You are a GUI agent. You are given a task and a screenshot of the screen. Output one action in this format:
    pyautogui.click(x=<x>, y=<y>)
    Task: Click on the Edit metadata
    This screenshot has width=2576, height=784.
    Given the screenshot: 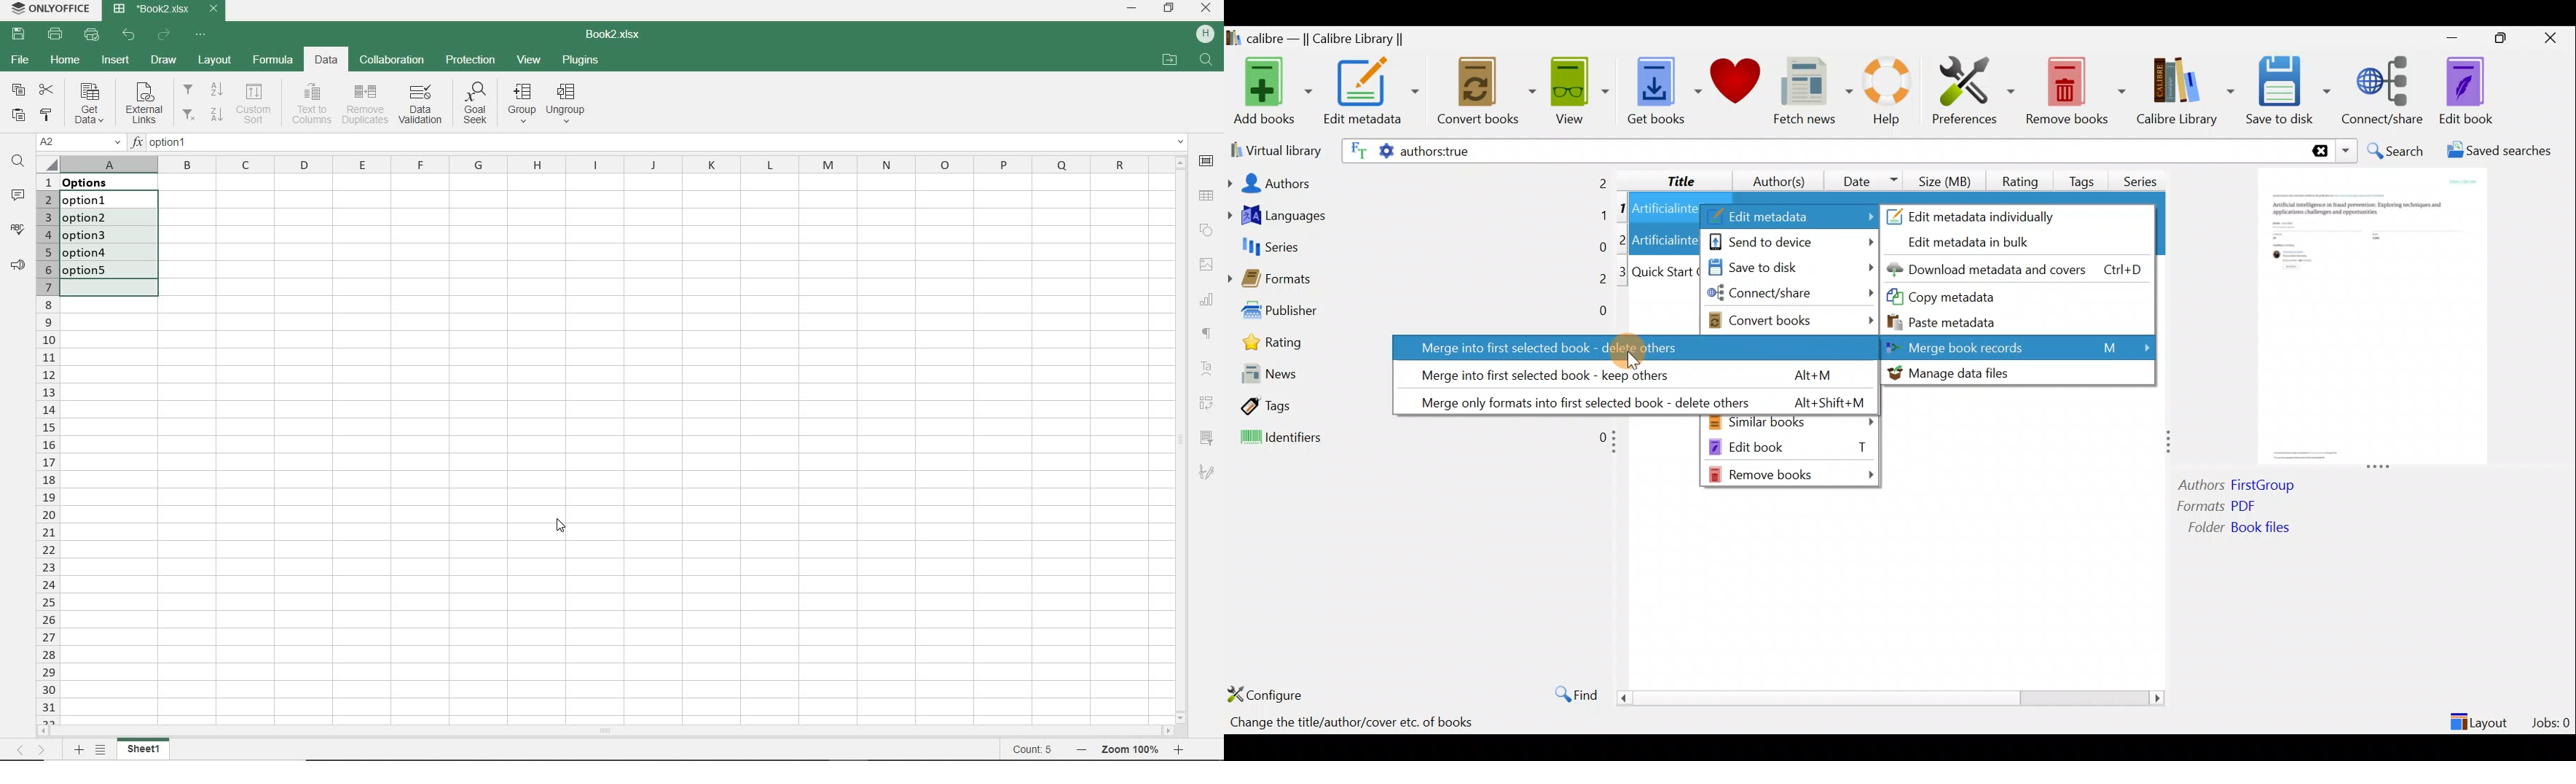 What is the action you would take?
    pyautogui.click(x=1370, y=94)
    